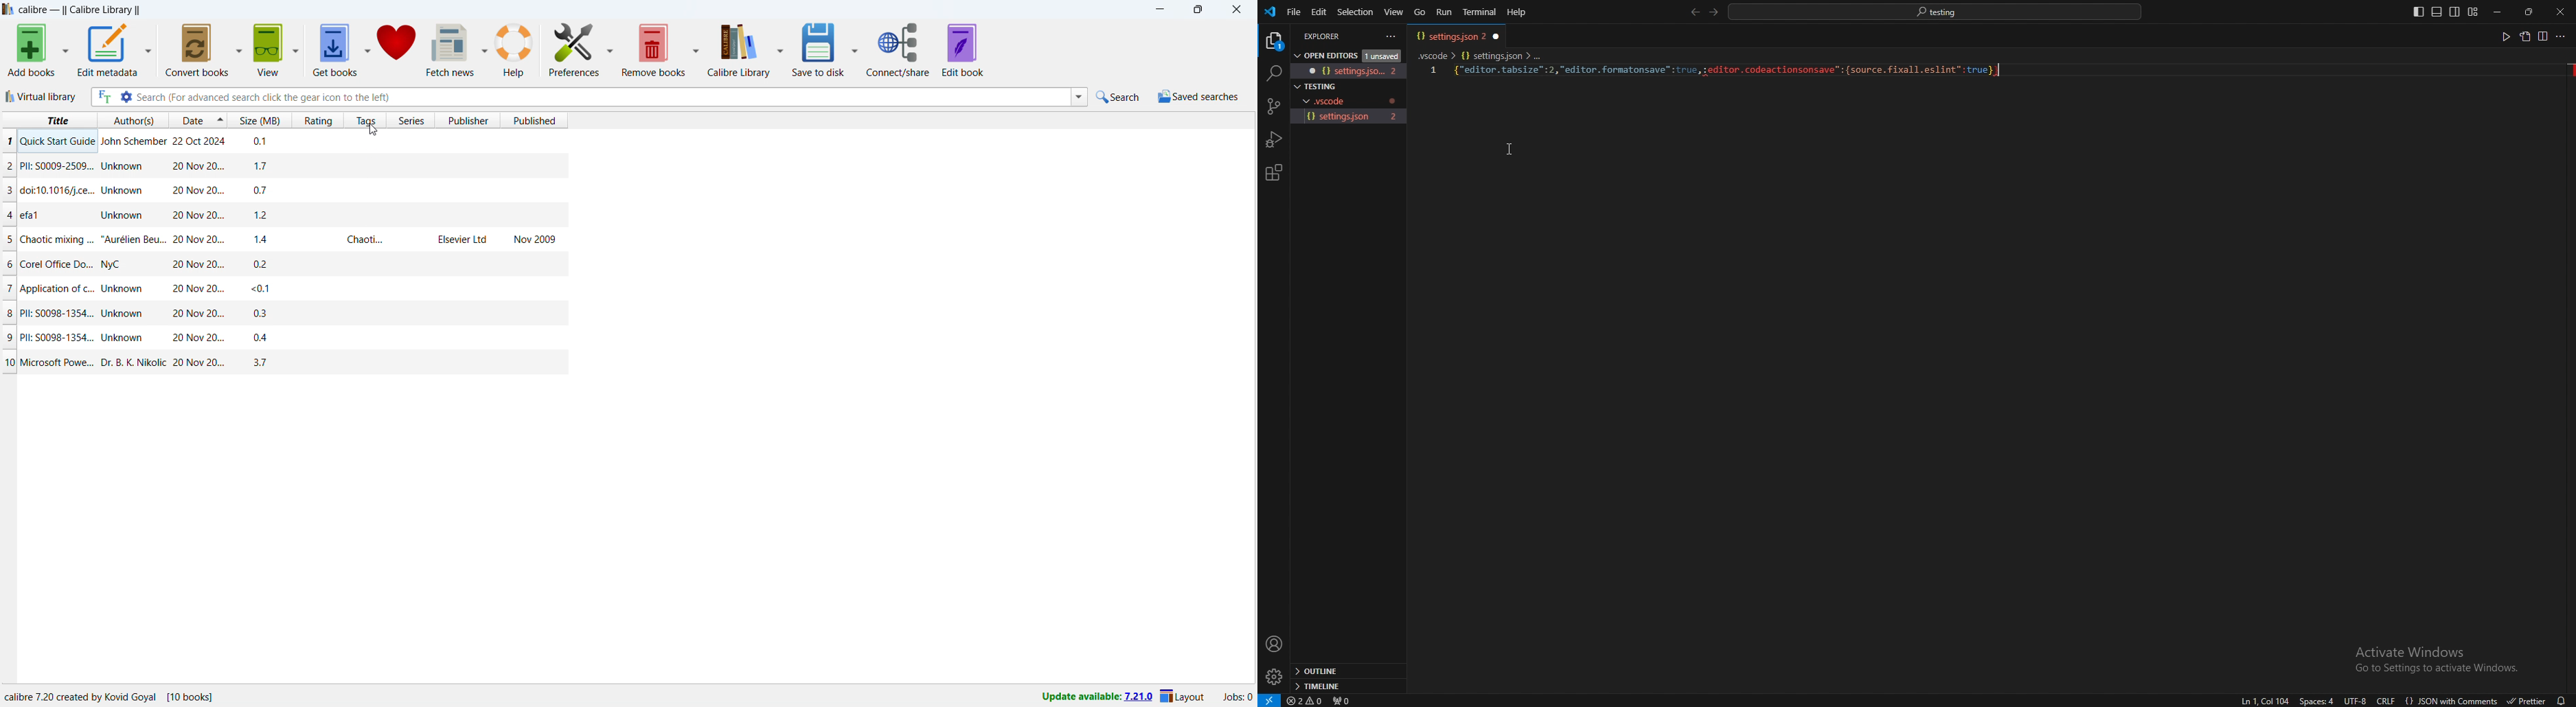  Describe the element at coordinates (1273, 107) in the screenshot. I see `source code` at that location.